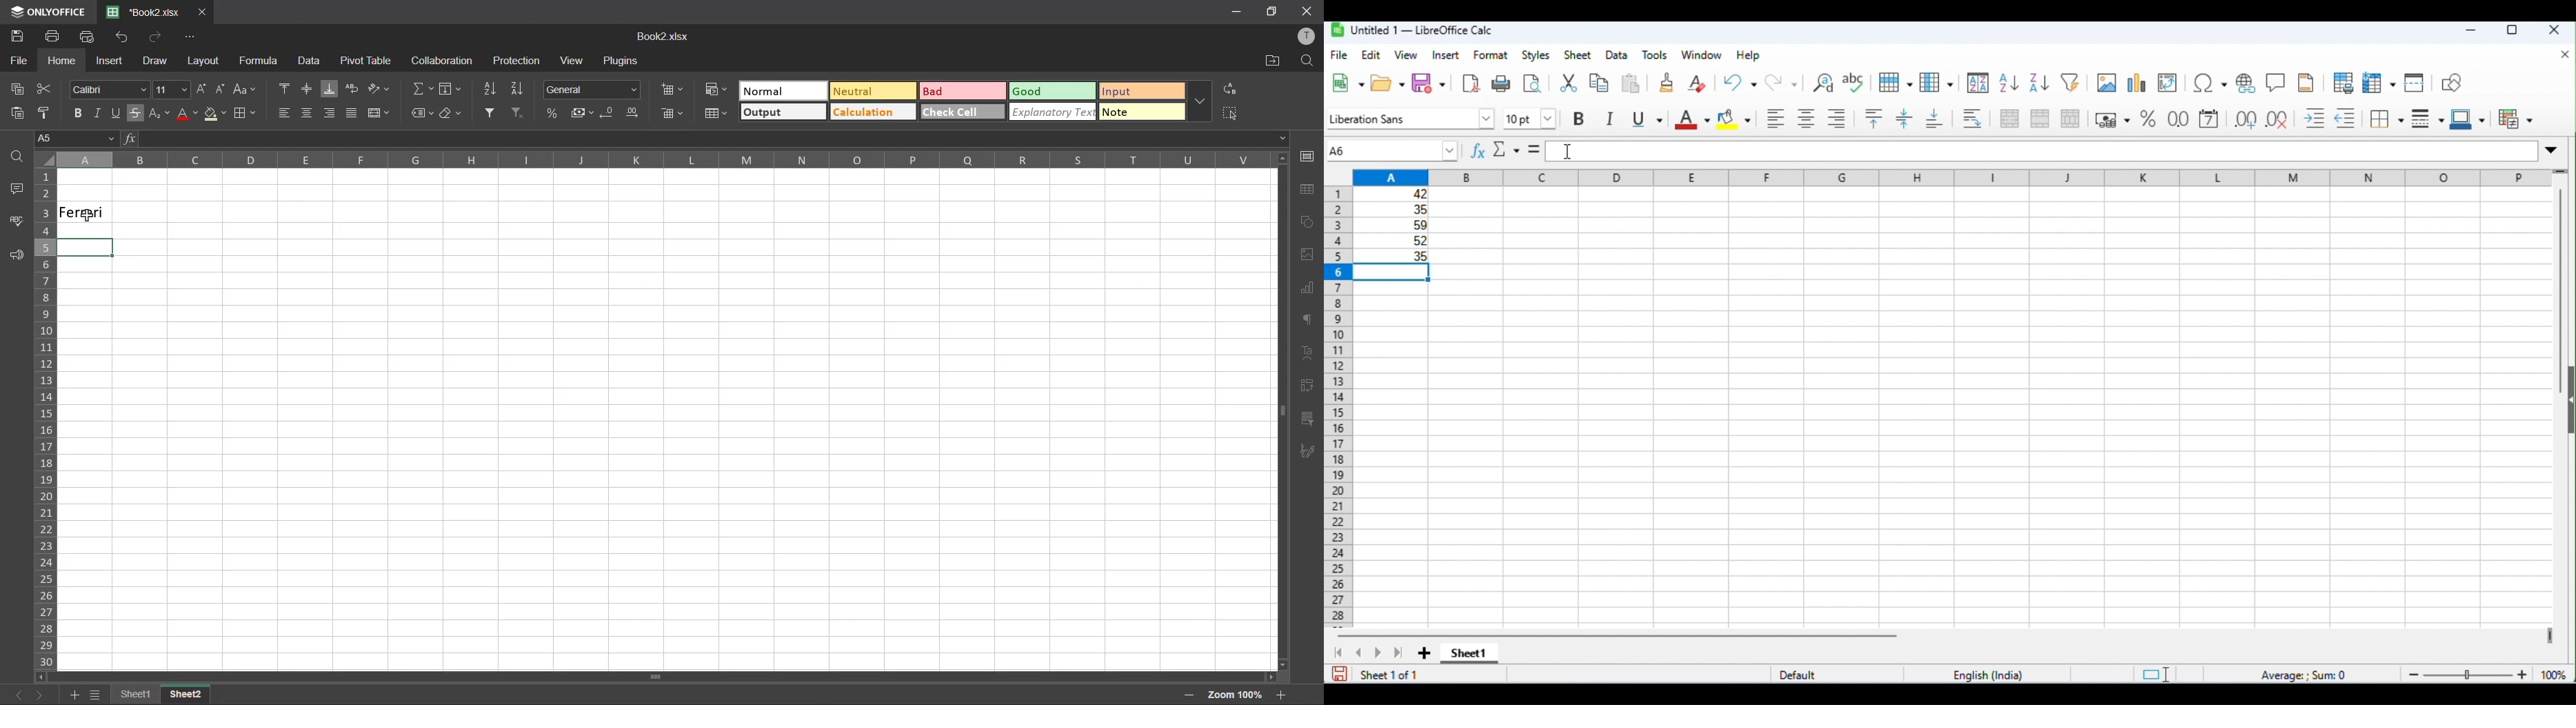 The image size is (2576, 728). I want to click on accept, so click(1526, 150).